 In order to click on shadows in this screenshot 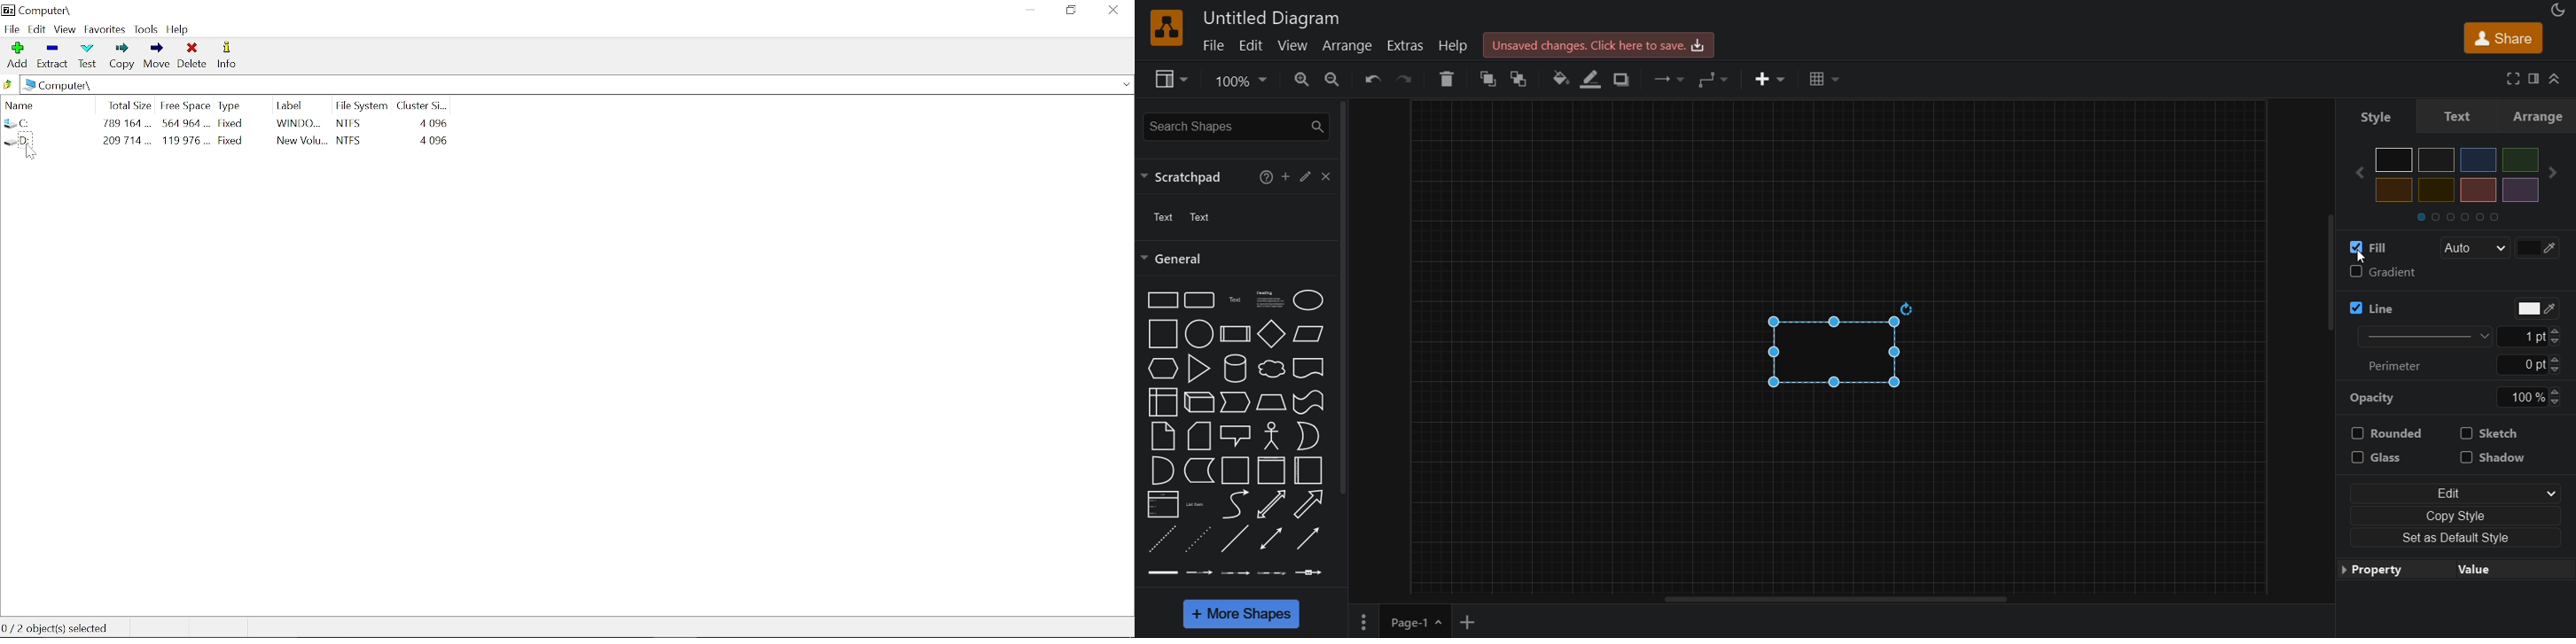, I will do `click(1621, 80)`.